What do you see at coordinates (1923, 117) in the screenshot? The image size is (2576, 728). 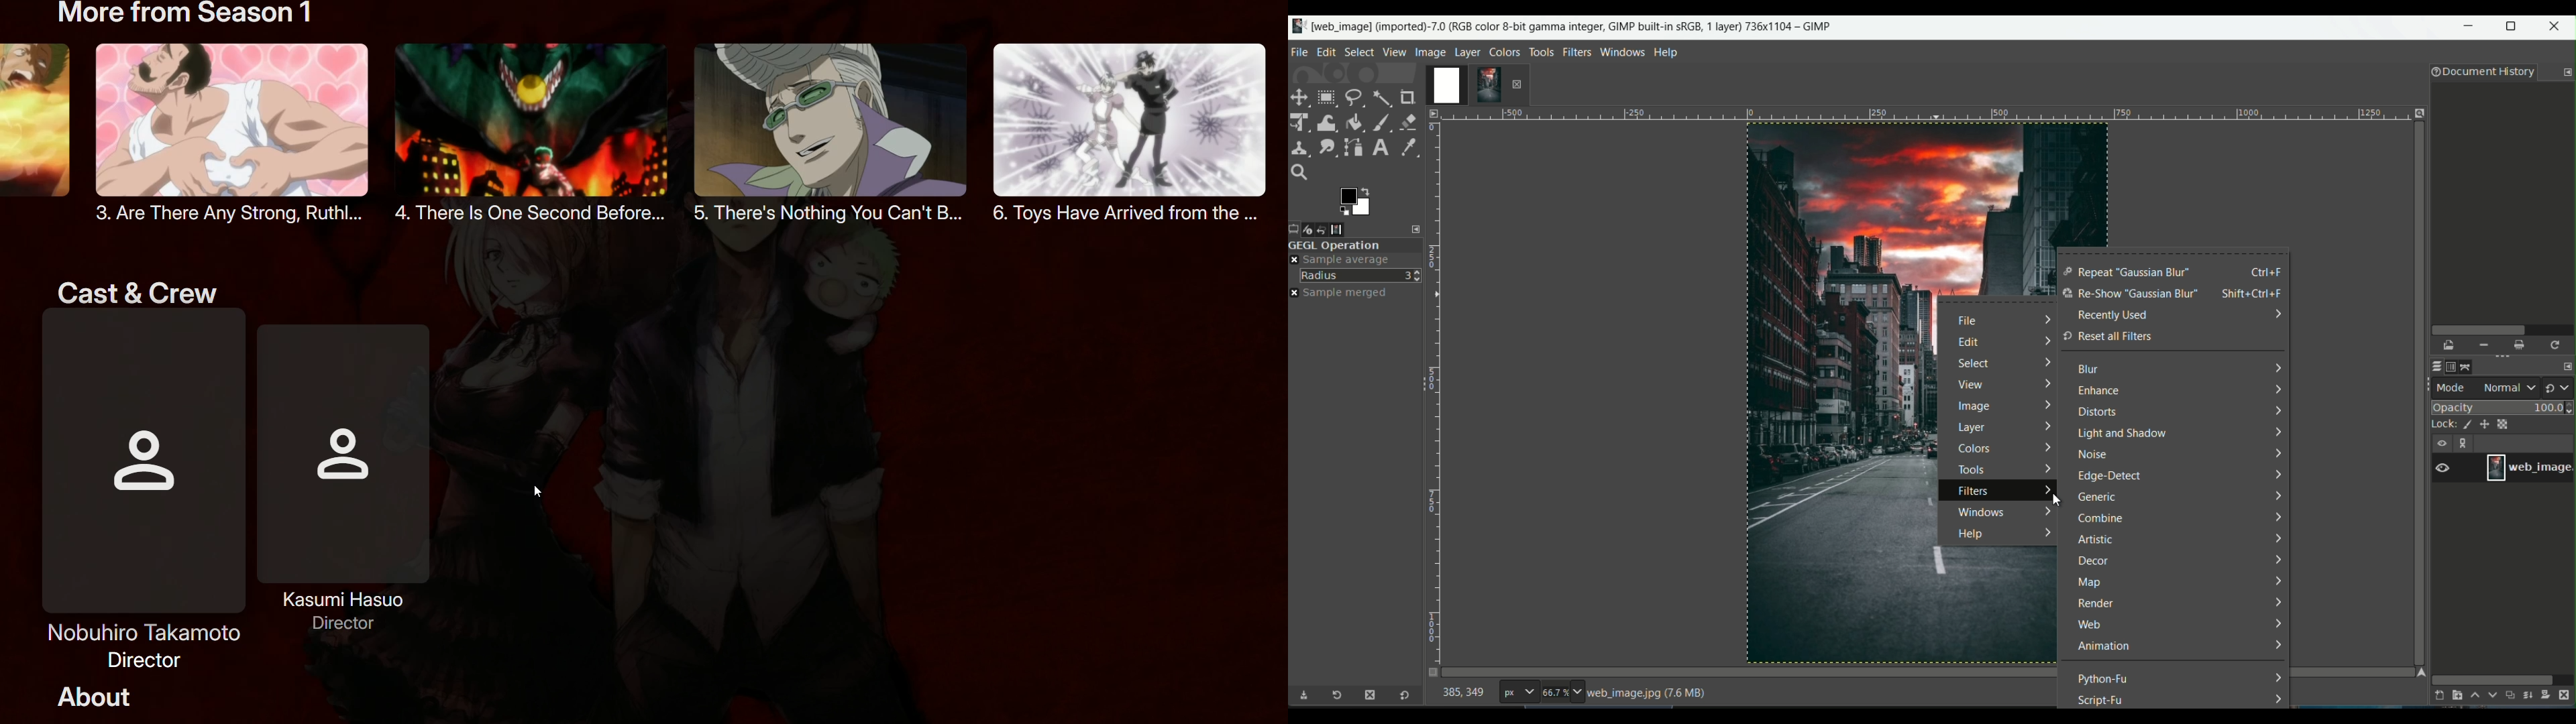 I see `width measuring scale` at bounding box center [1923, 117].